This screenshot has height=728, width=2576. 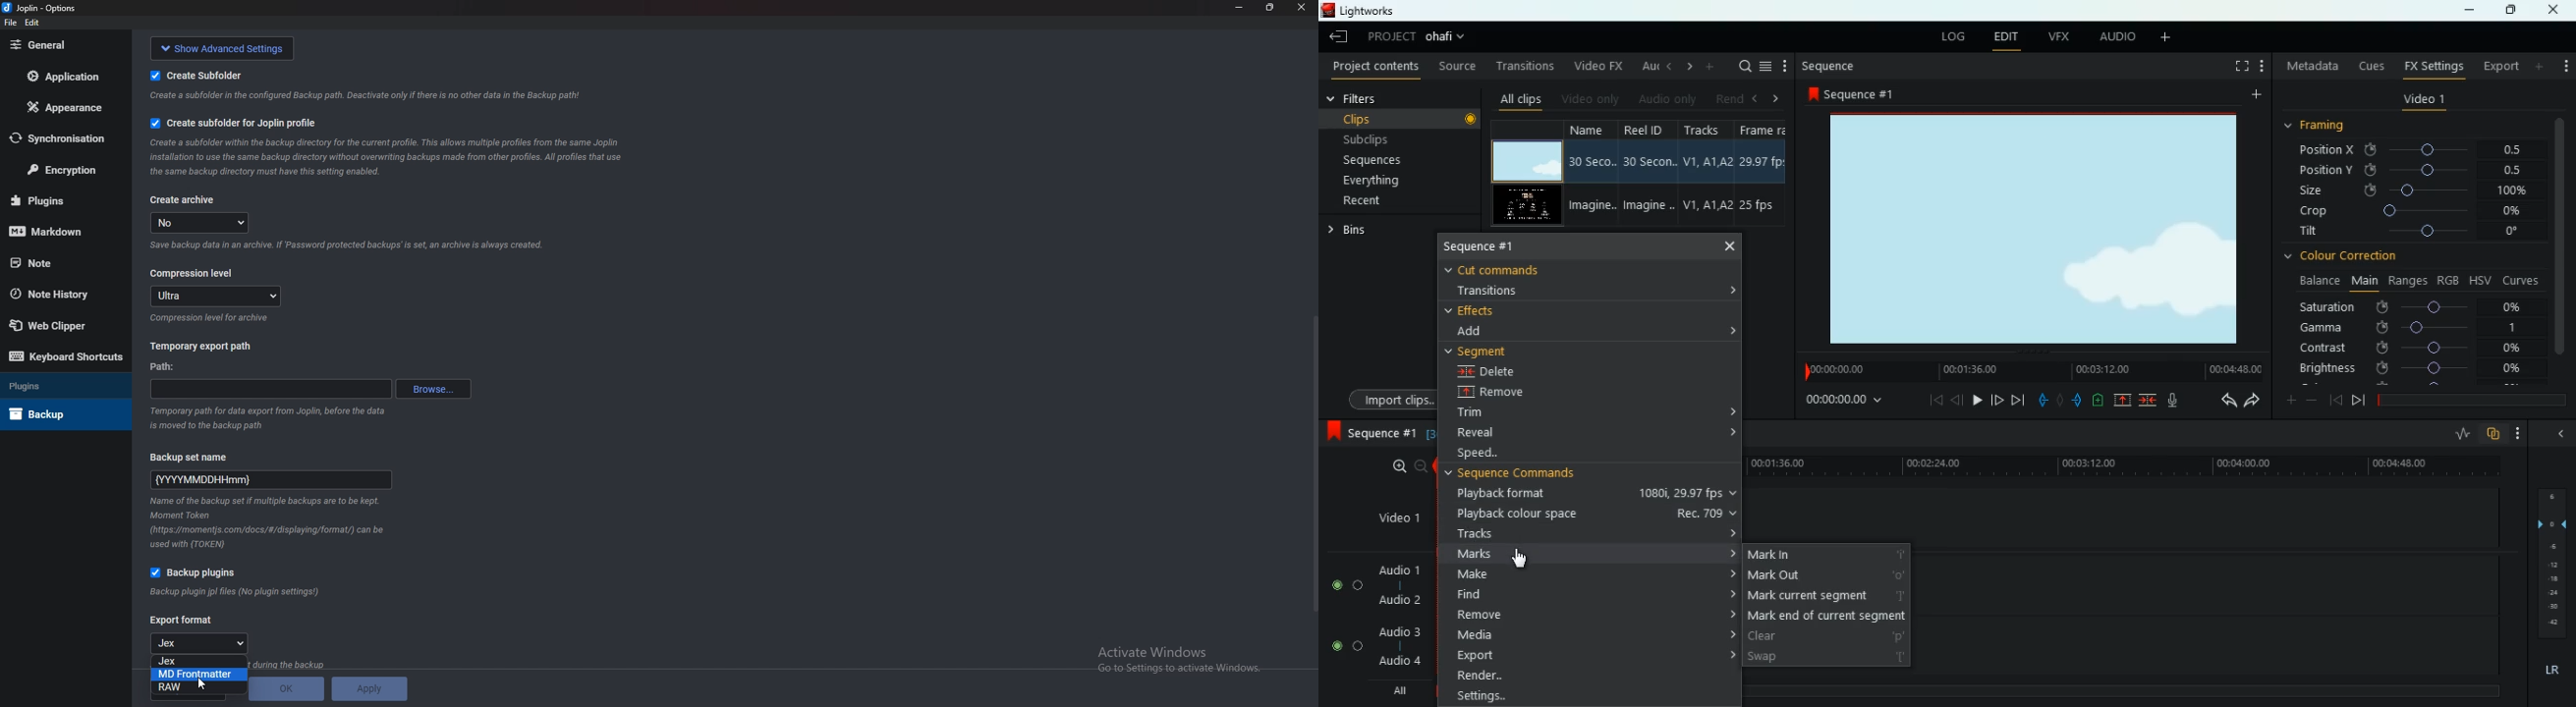 What do you see at coordinates (2550, 494) in the screenshot?
I see `6 (layer)` at bounding box center [2550, 494].